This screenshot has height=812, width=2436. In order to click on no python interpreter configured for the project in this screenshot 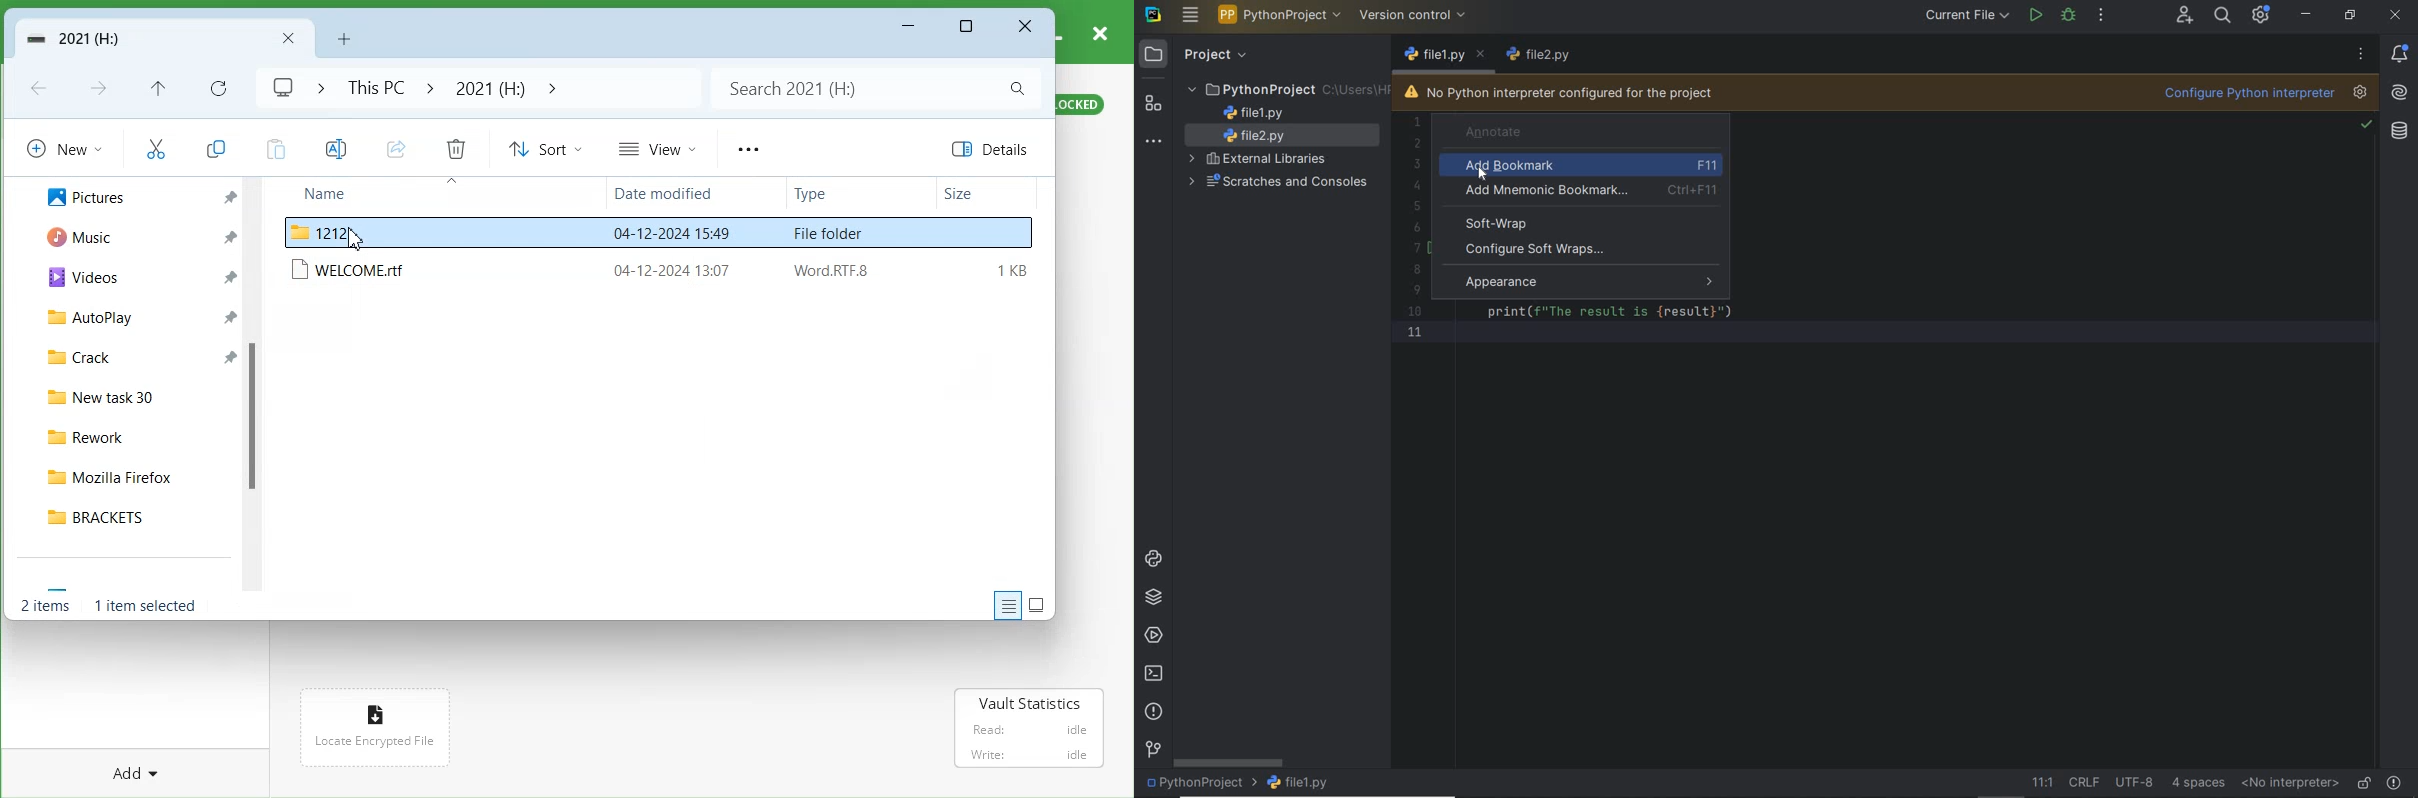, I will do `click(1560, 93)`.